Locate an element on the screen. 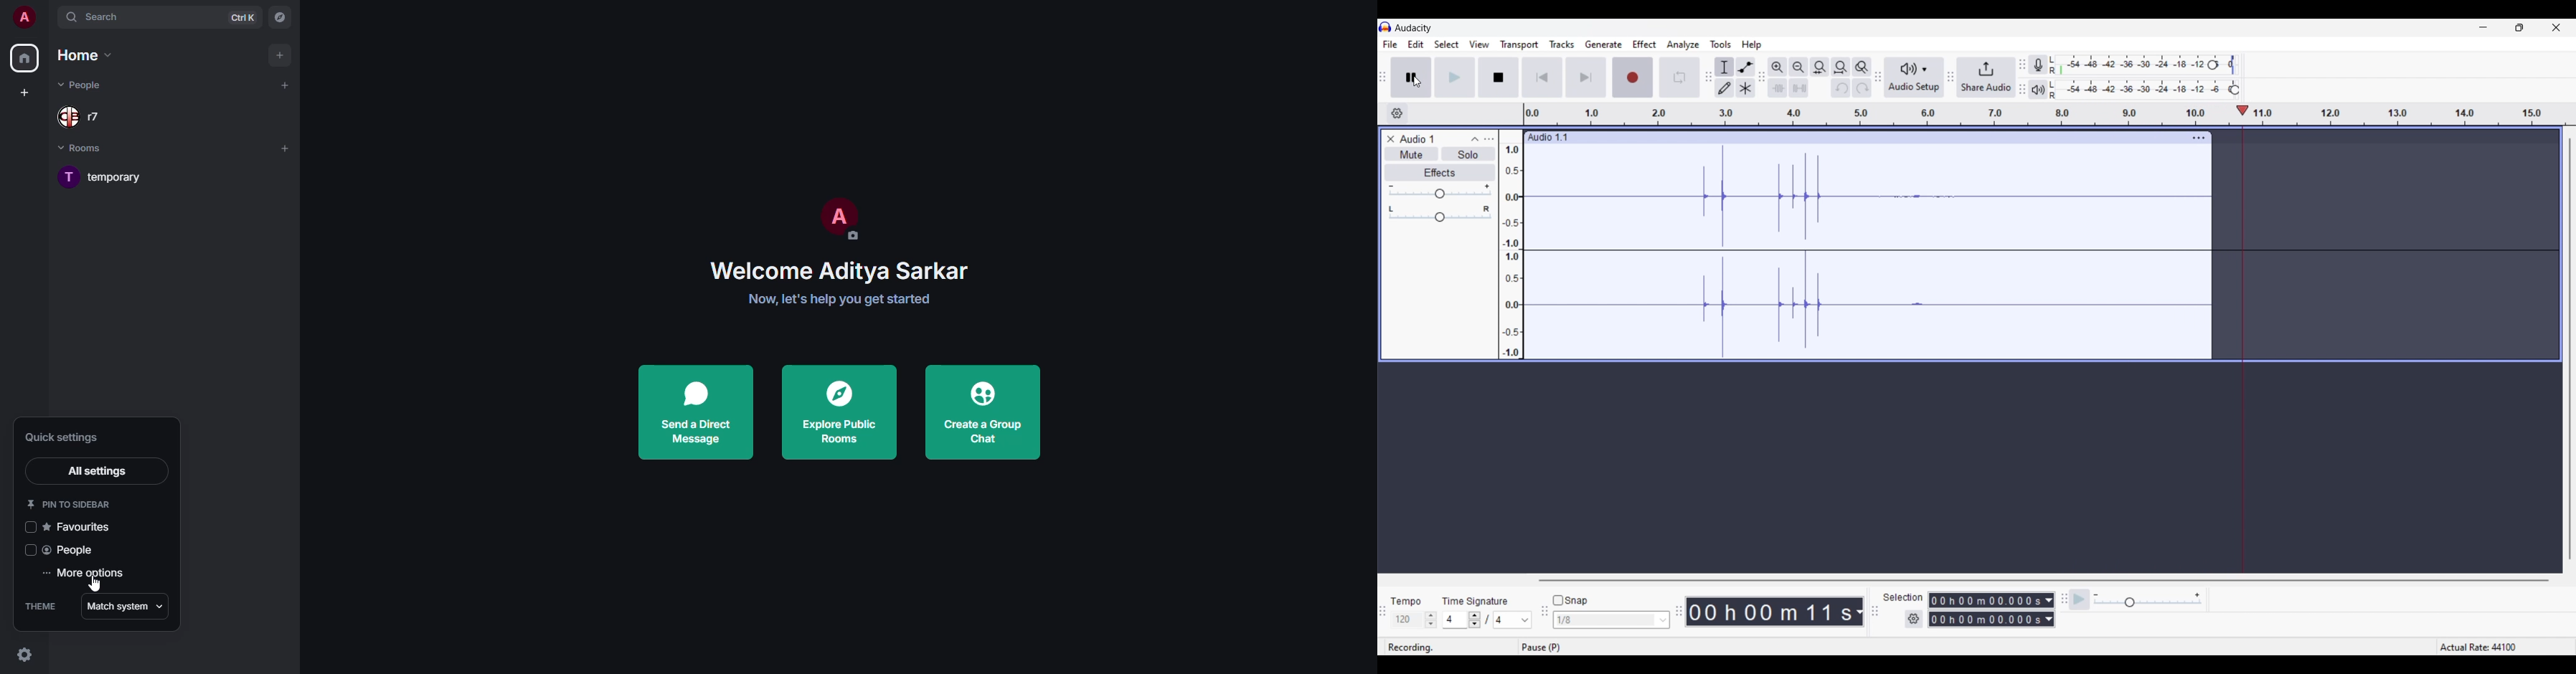 Image resolution: width=2576 pixels, height=700 pixels. Draw tool is located at coordinates (1724, 88).